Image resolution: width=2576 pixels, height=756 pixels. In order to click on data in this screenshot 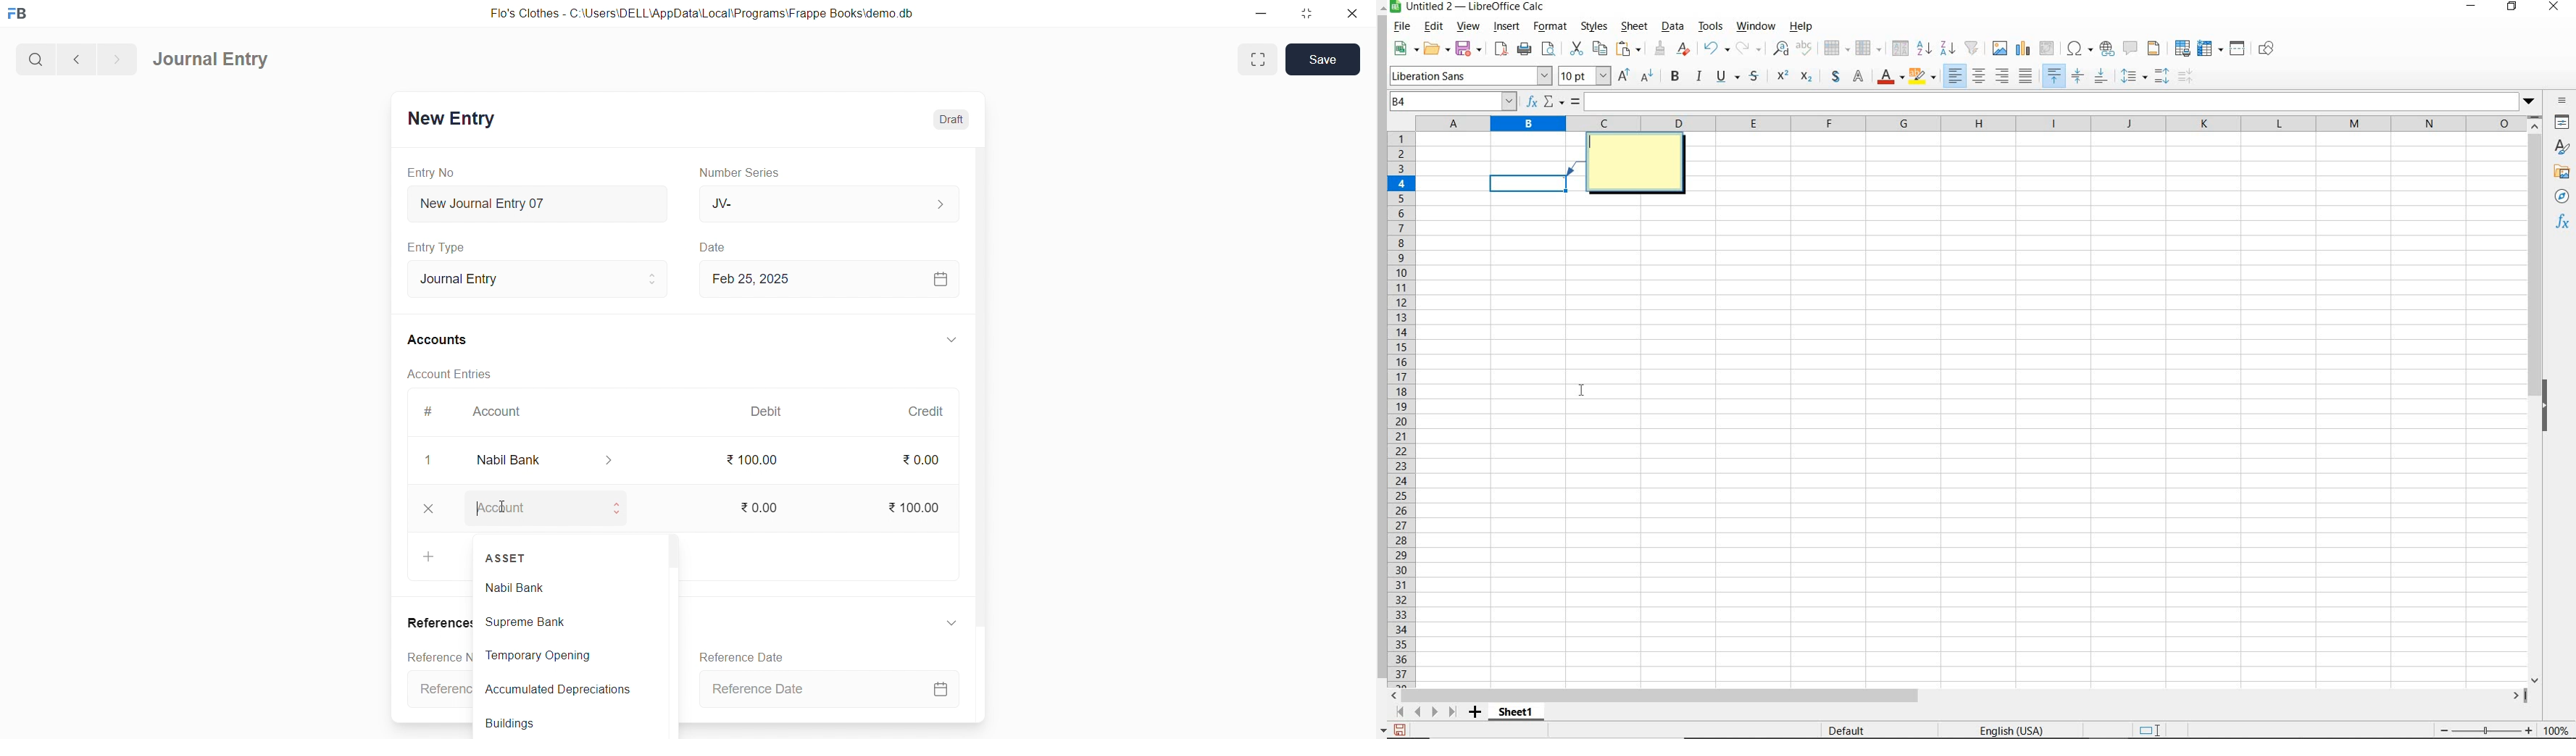, I will do `click(1673, 28)`.